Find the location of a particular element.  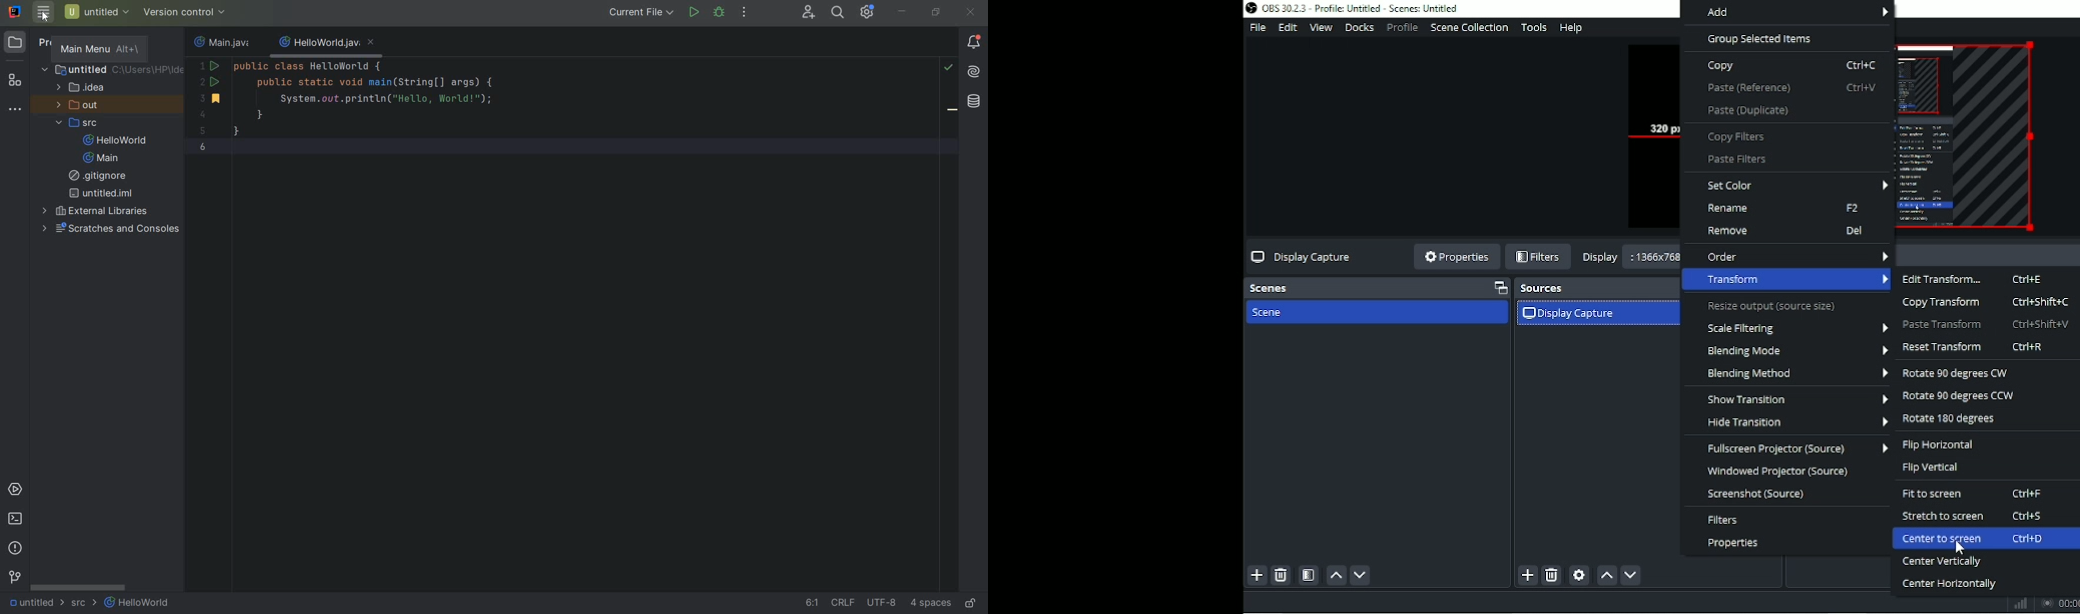

Move scene up is located at coordinates (1335, 575).